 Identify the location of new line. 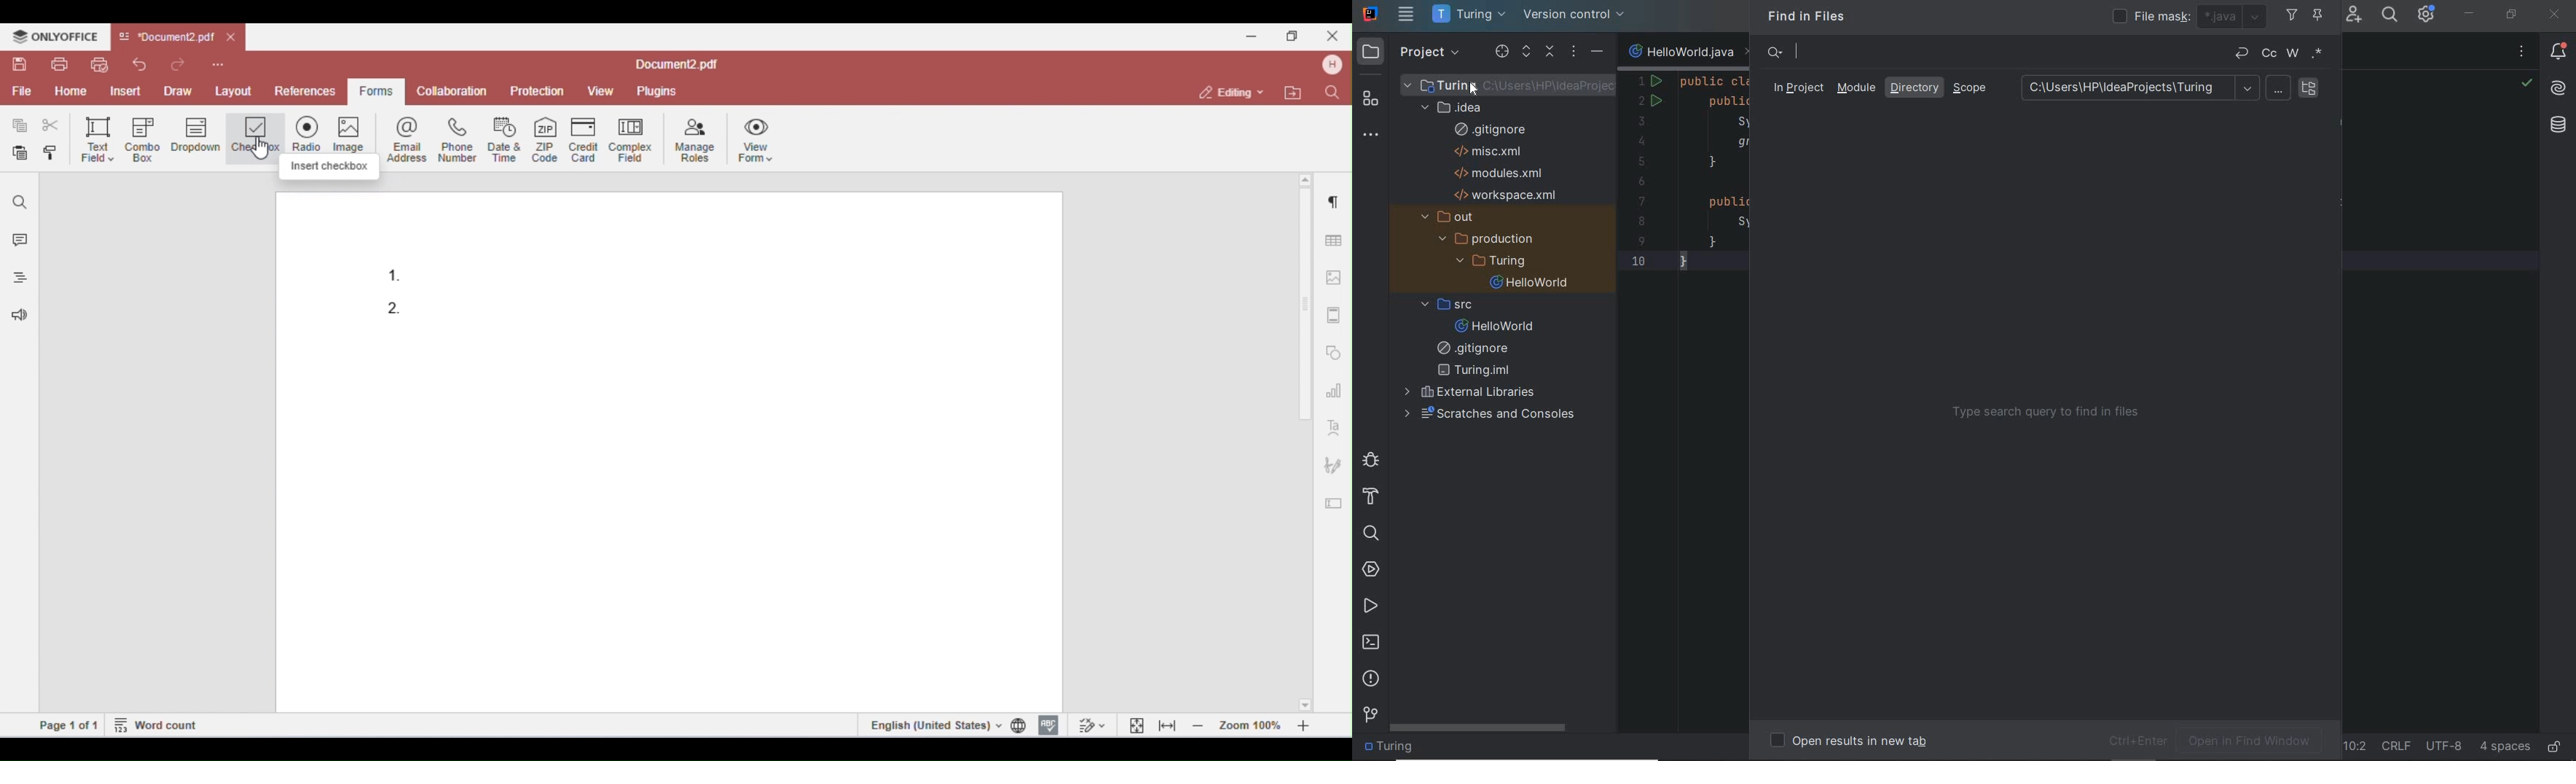
(2242, 52).